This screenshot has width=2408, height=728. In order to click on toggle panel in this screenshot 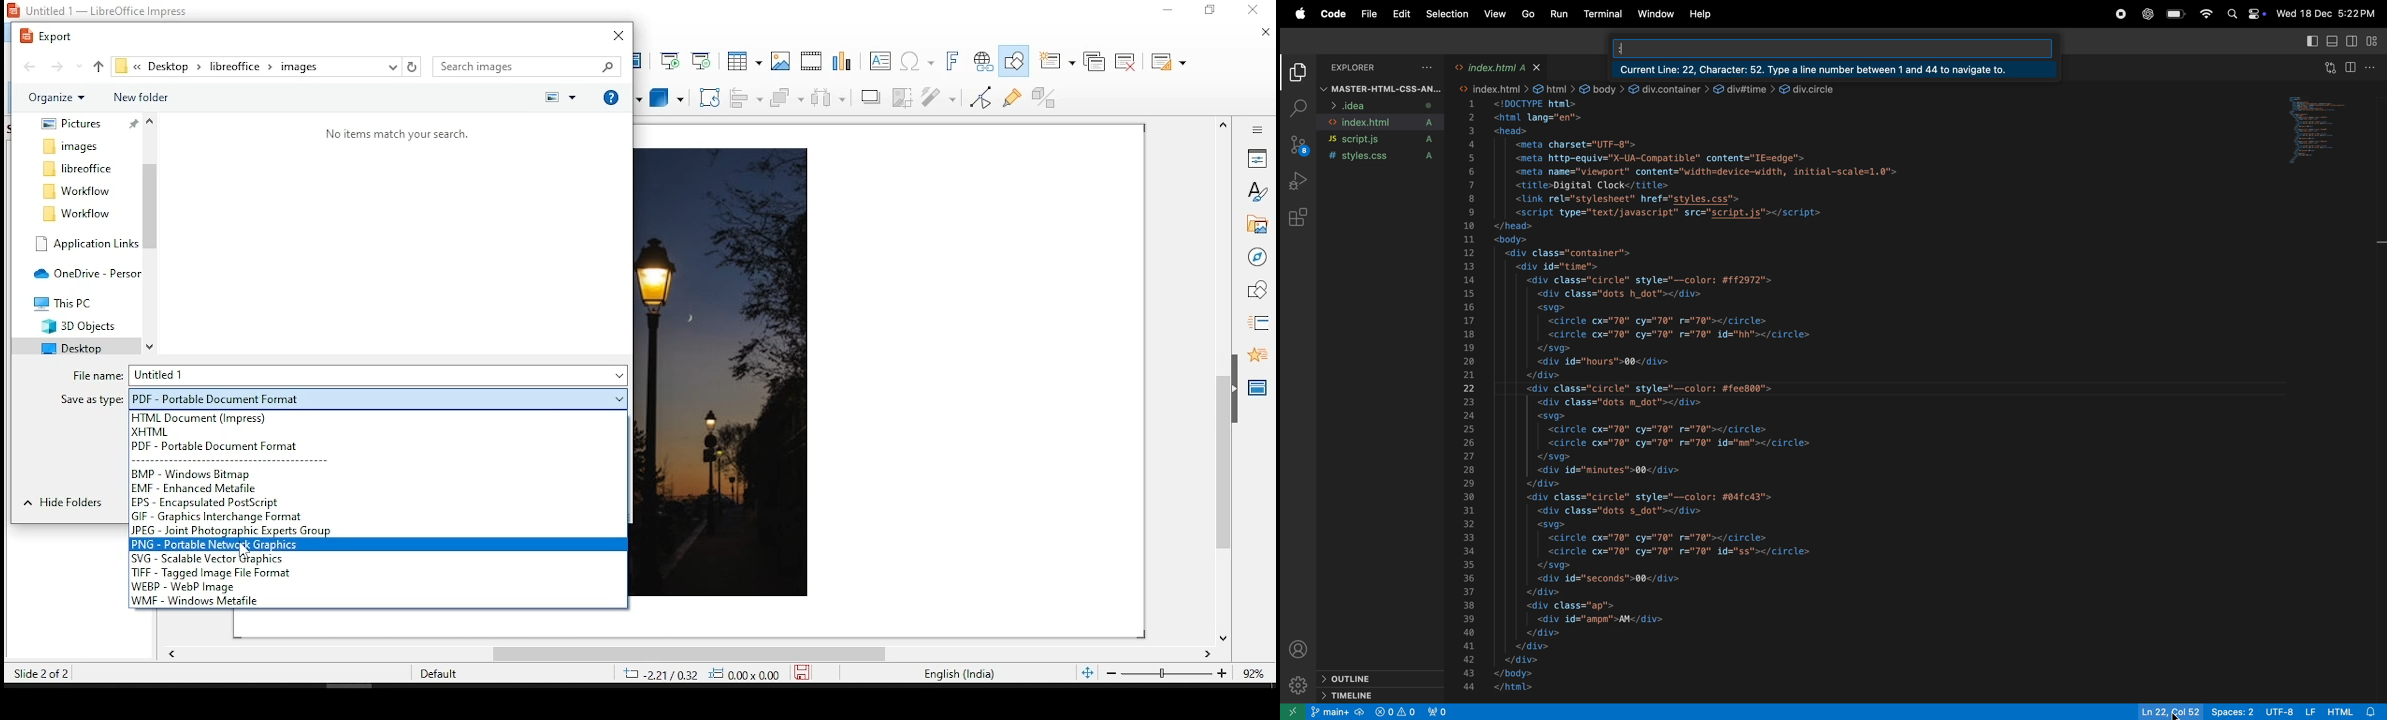, I will do `click(2331, 41)`.